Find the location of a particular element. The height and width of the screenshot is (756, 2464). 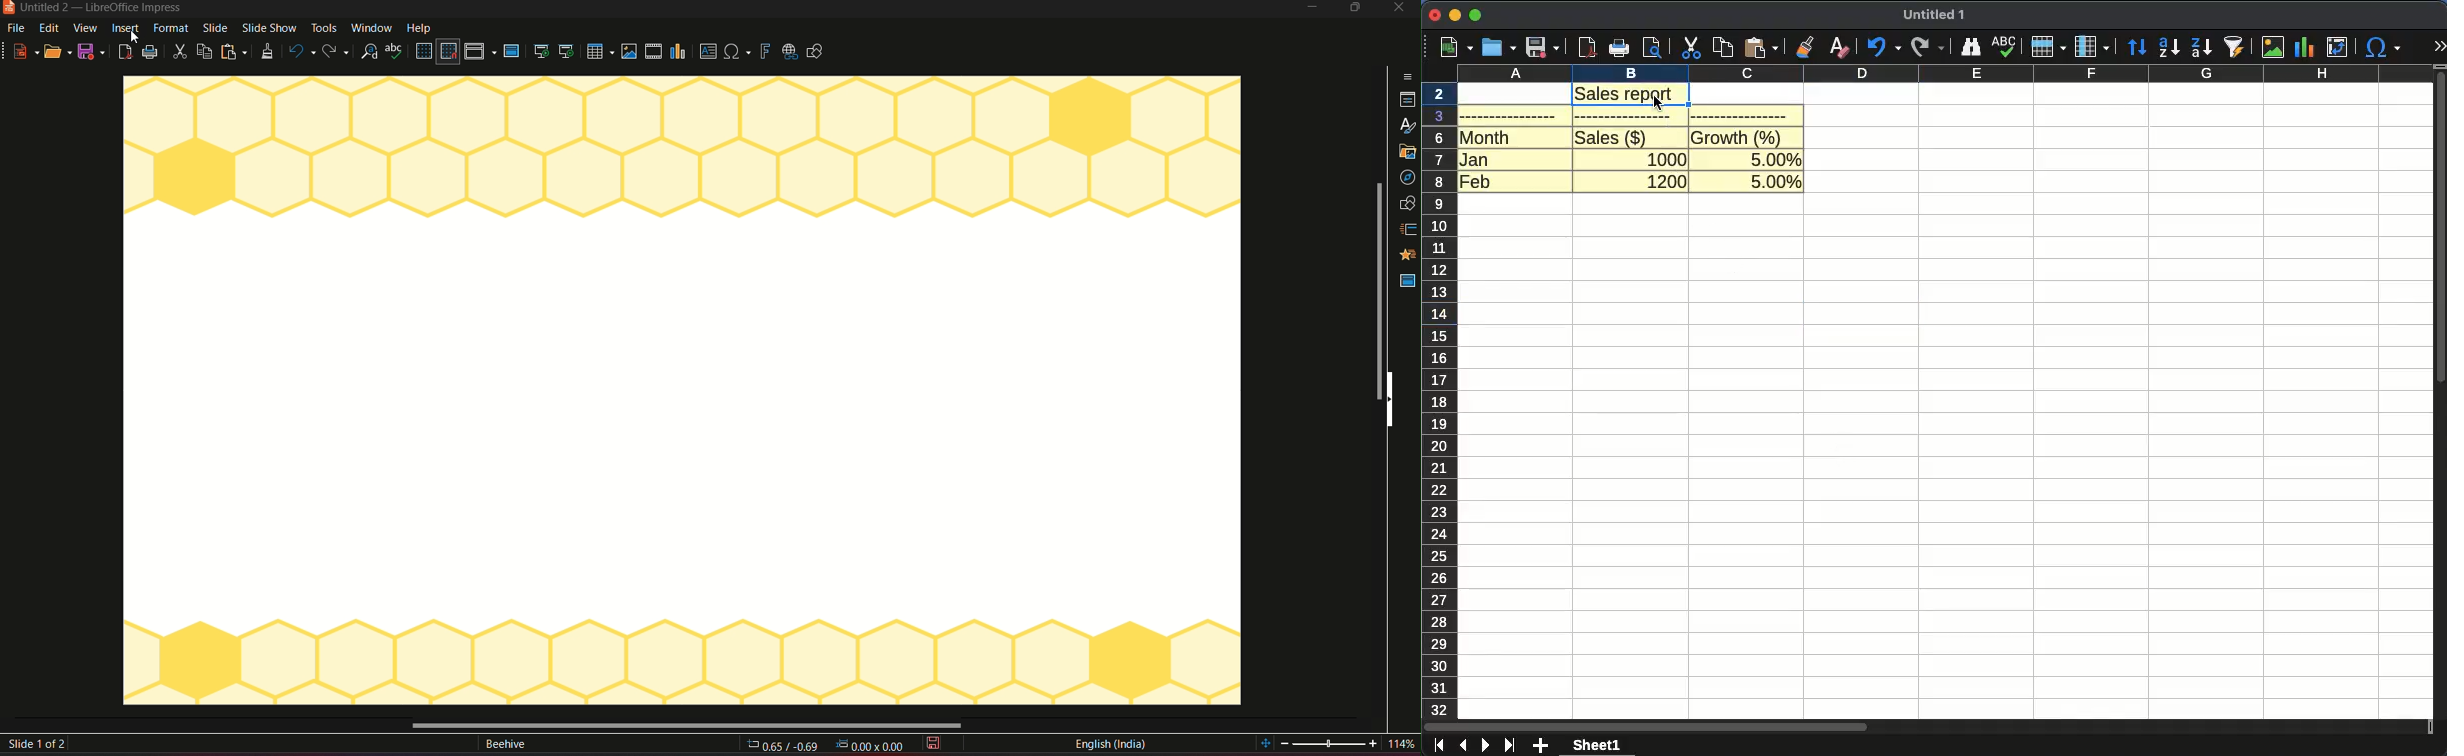

insert text box is located at coordinates (707, 52).